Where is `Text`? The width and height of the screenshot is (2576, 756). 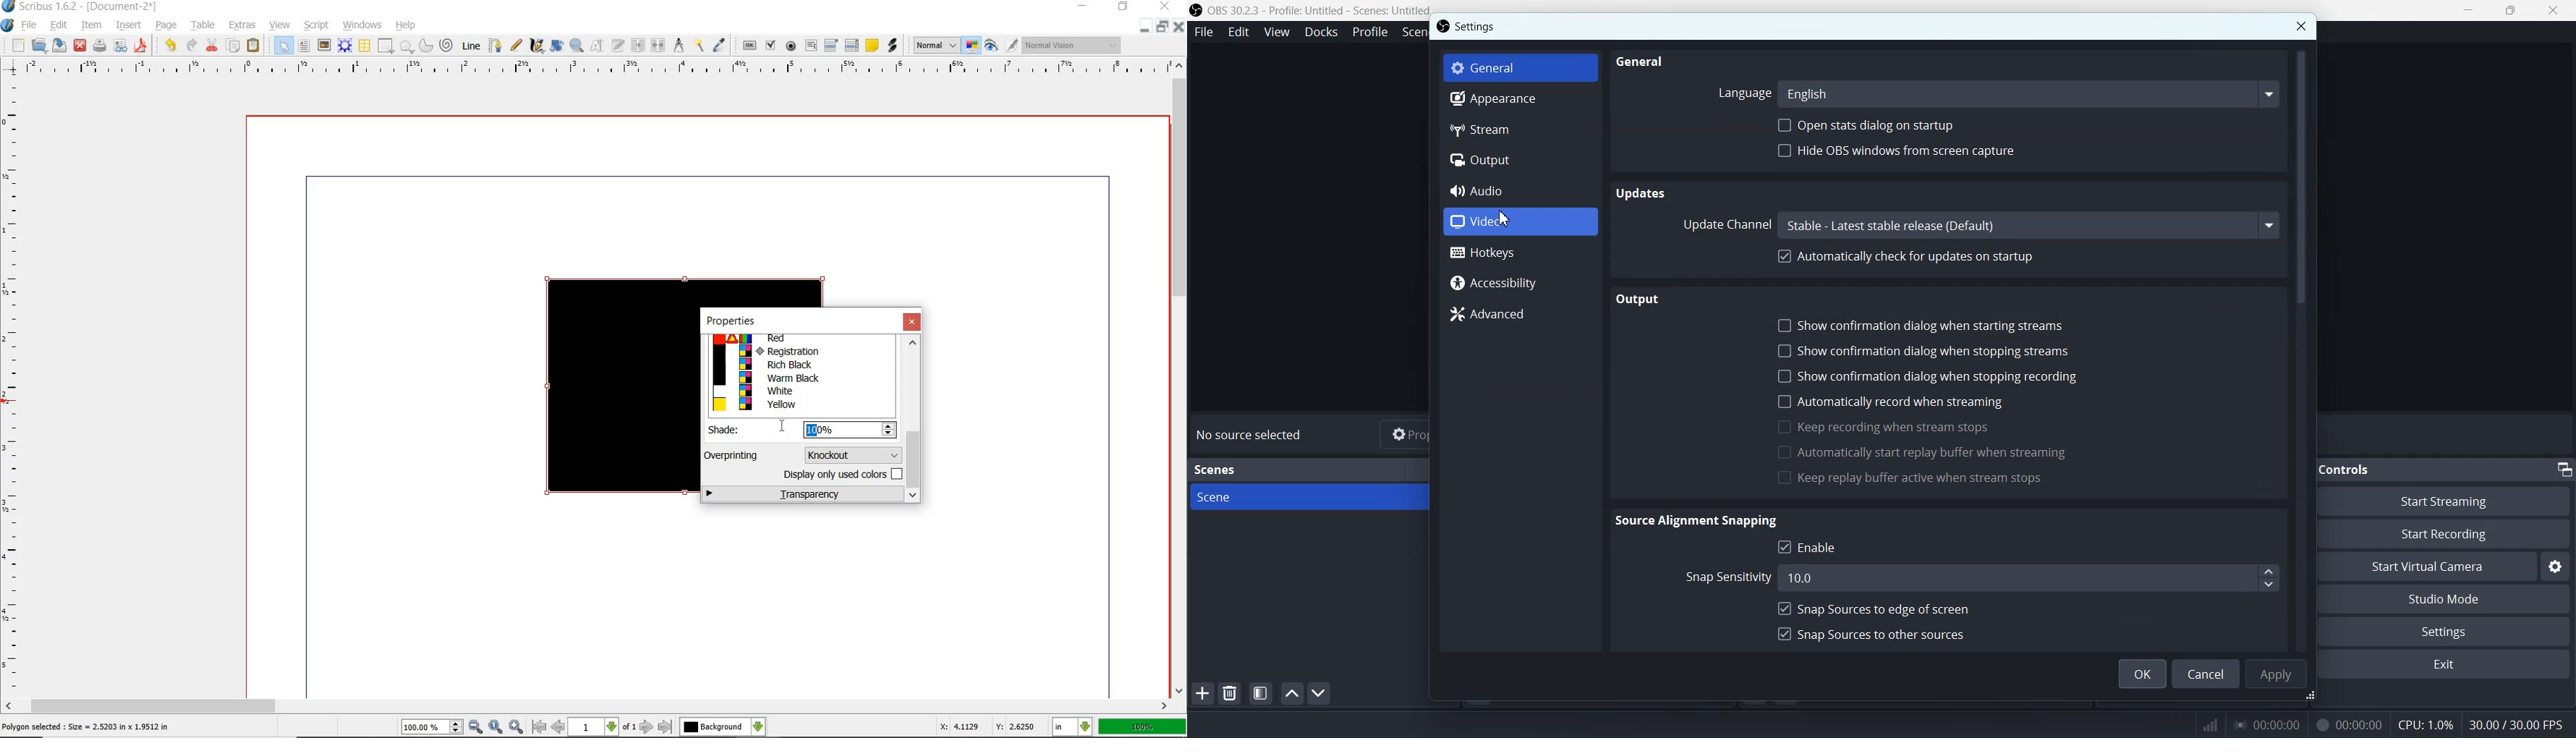 Text is located at coordinates (1217, 470).